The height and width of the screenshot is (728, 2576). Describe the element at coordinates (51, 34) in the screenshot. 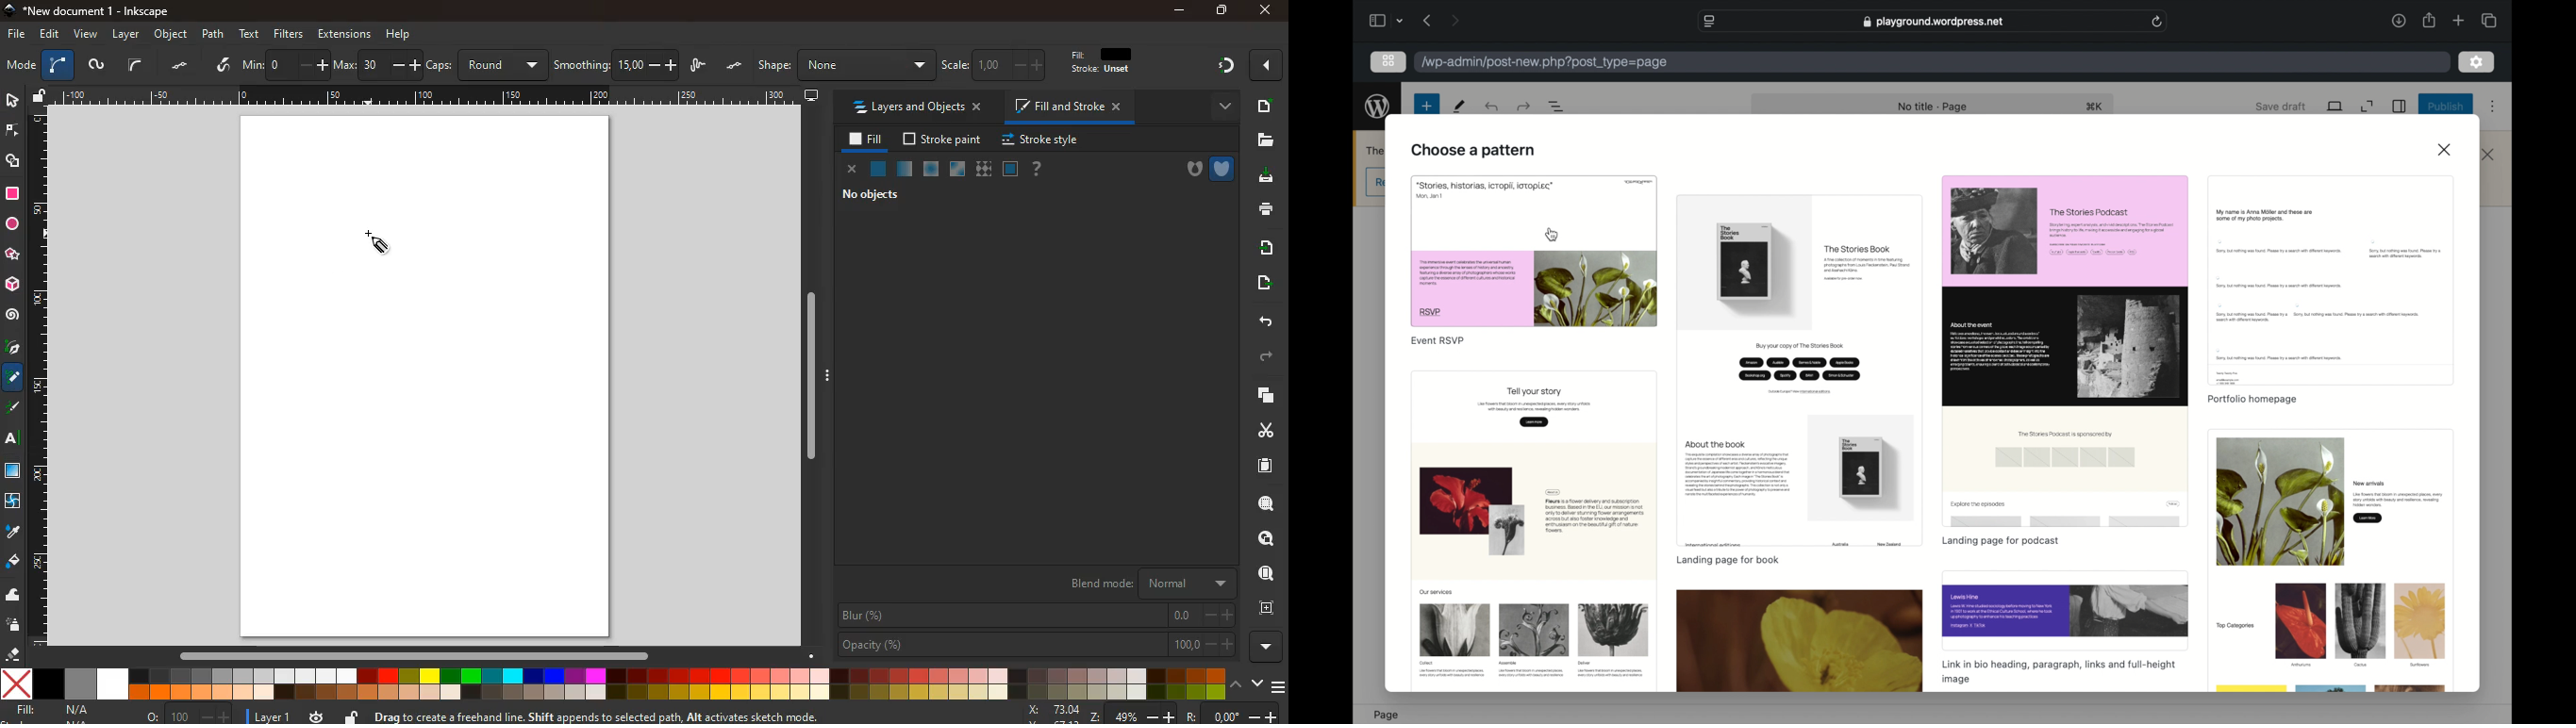

I see `edit` at that location.